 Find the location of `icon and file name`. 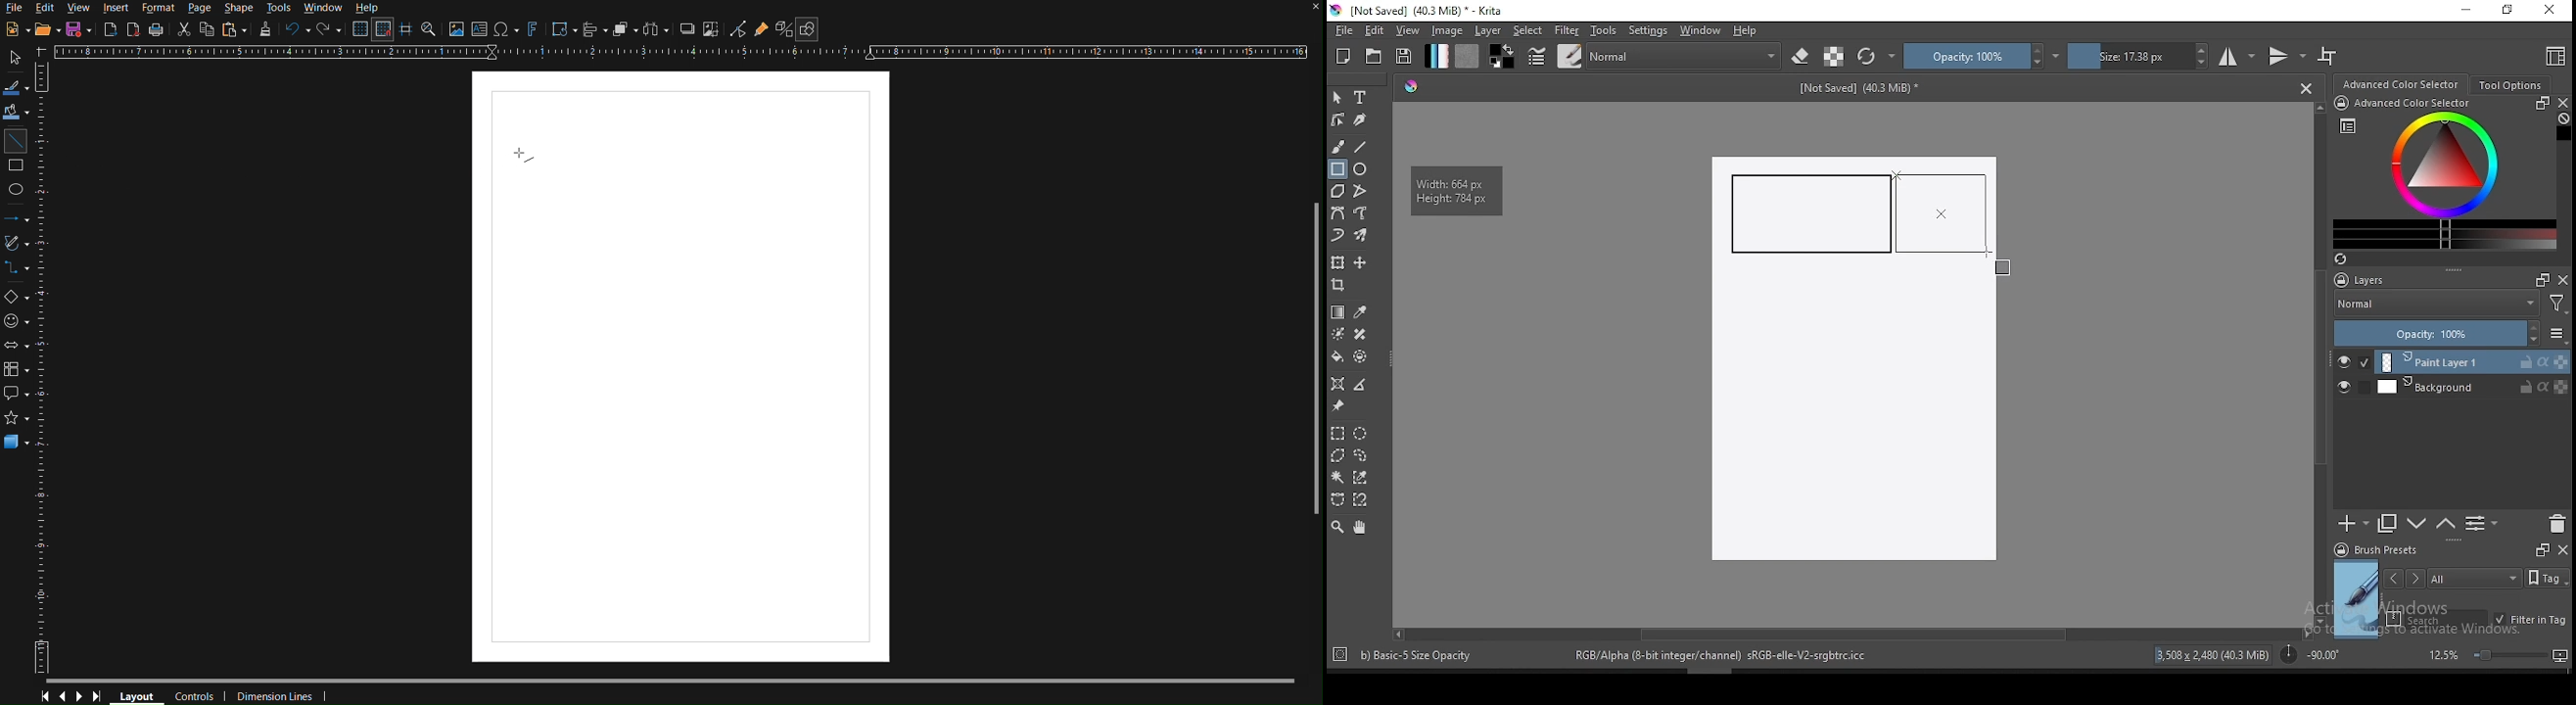

icon and file name is located at coordinates (1420, 11).